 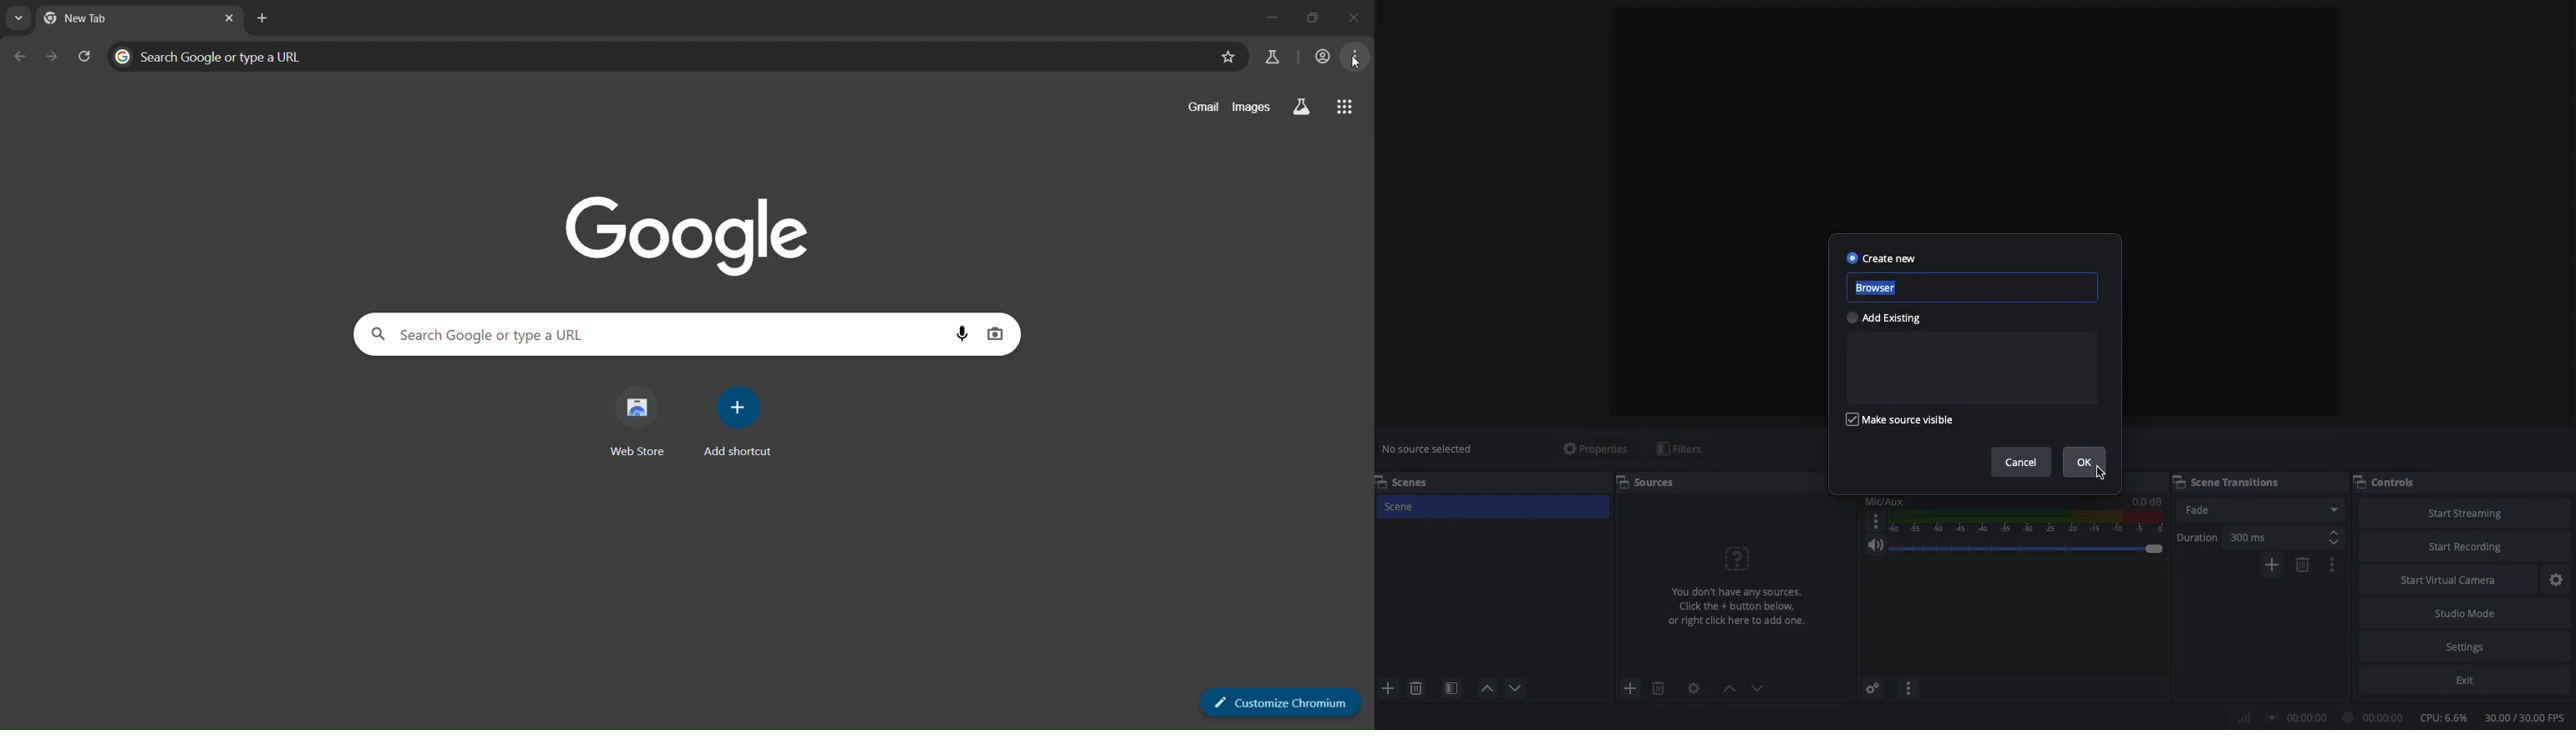 I want to click on go back one page, so click(x=20, y=56).